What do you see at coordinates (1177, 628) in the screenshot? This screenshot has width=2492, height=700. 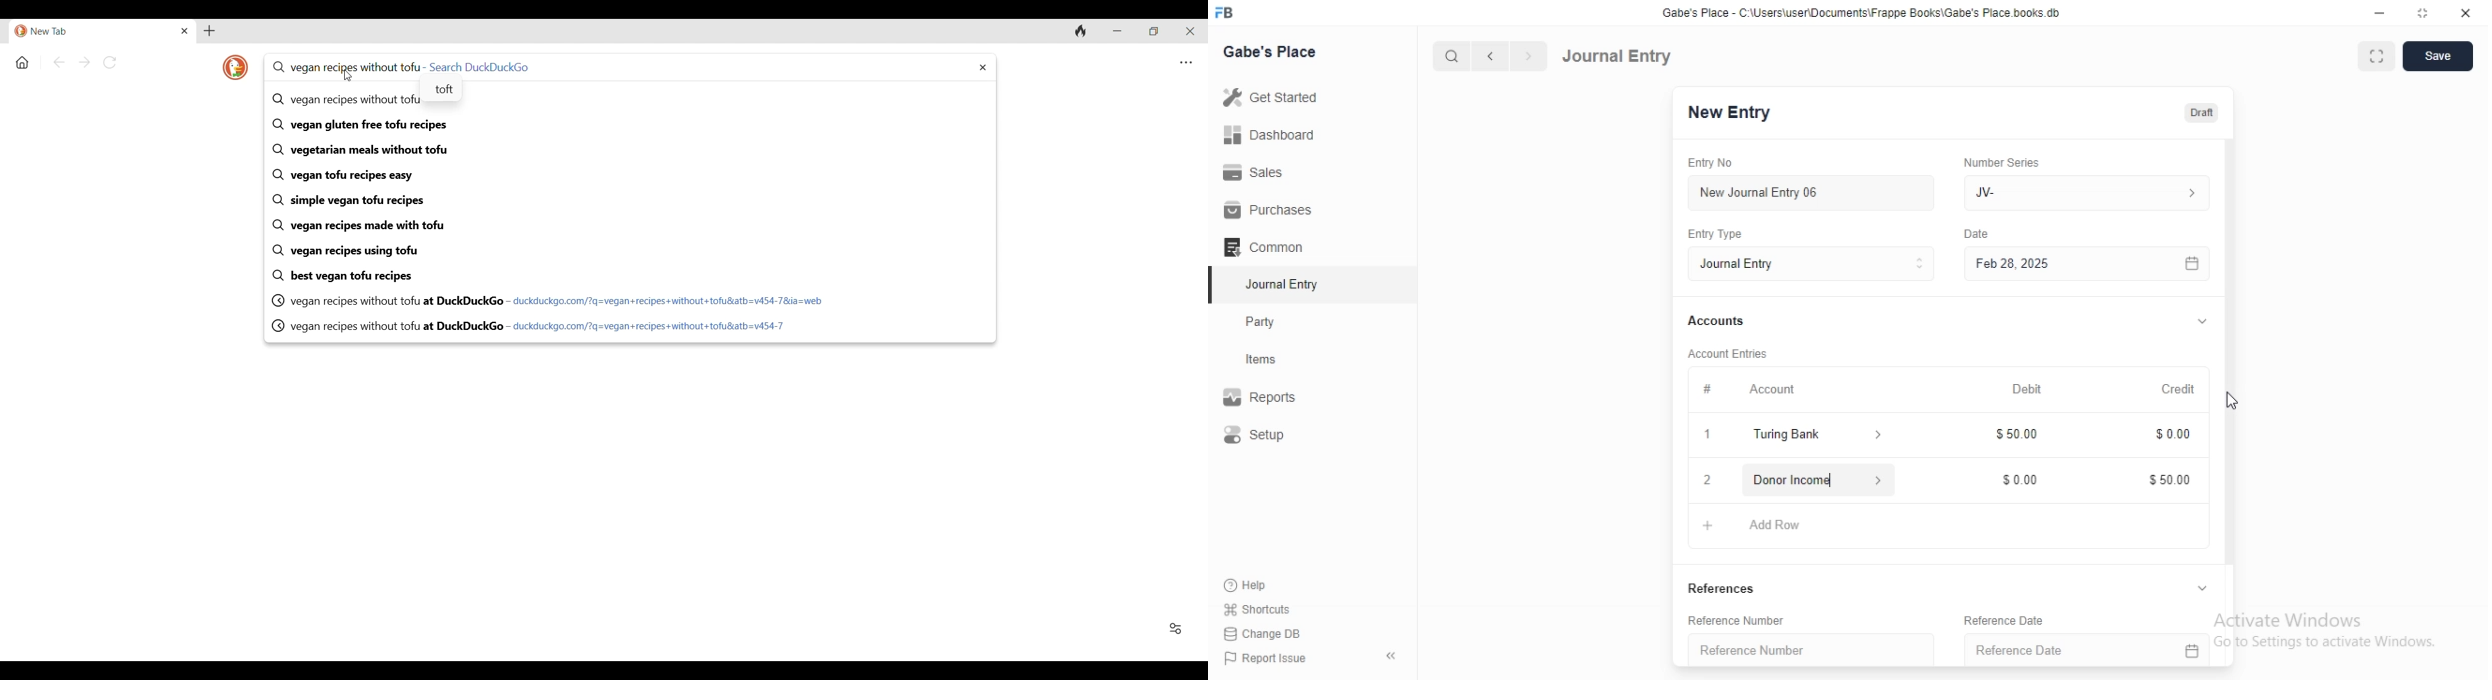 I see `Show/Hide Favorites and Recent Activity` at bounding box center [1177, 628].